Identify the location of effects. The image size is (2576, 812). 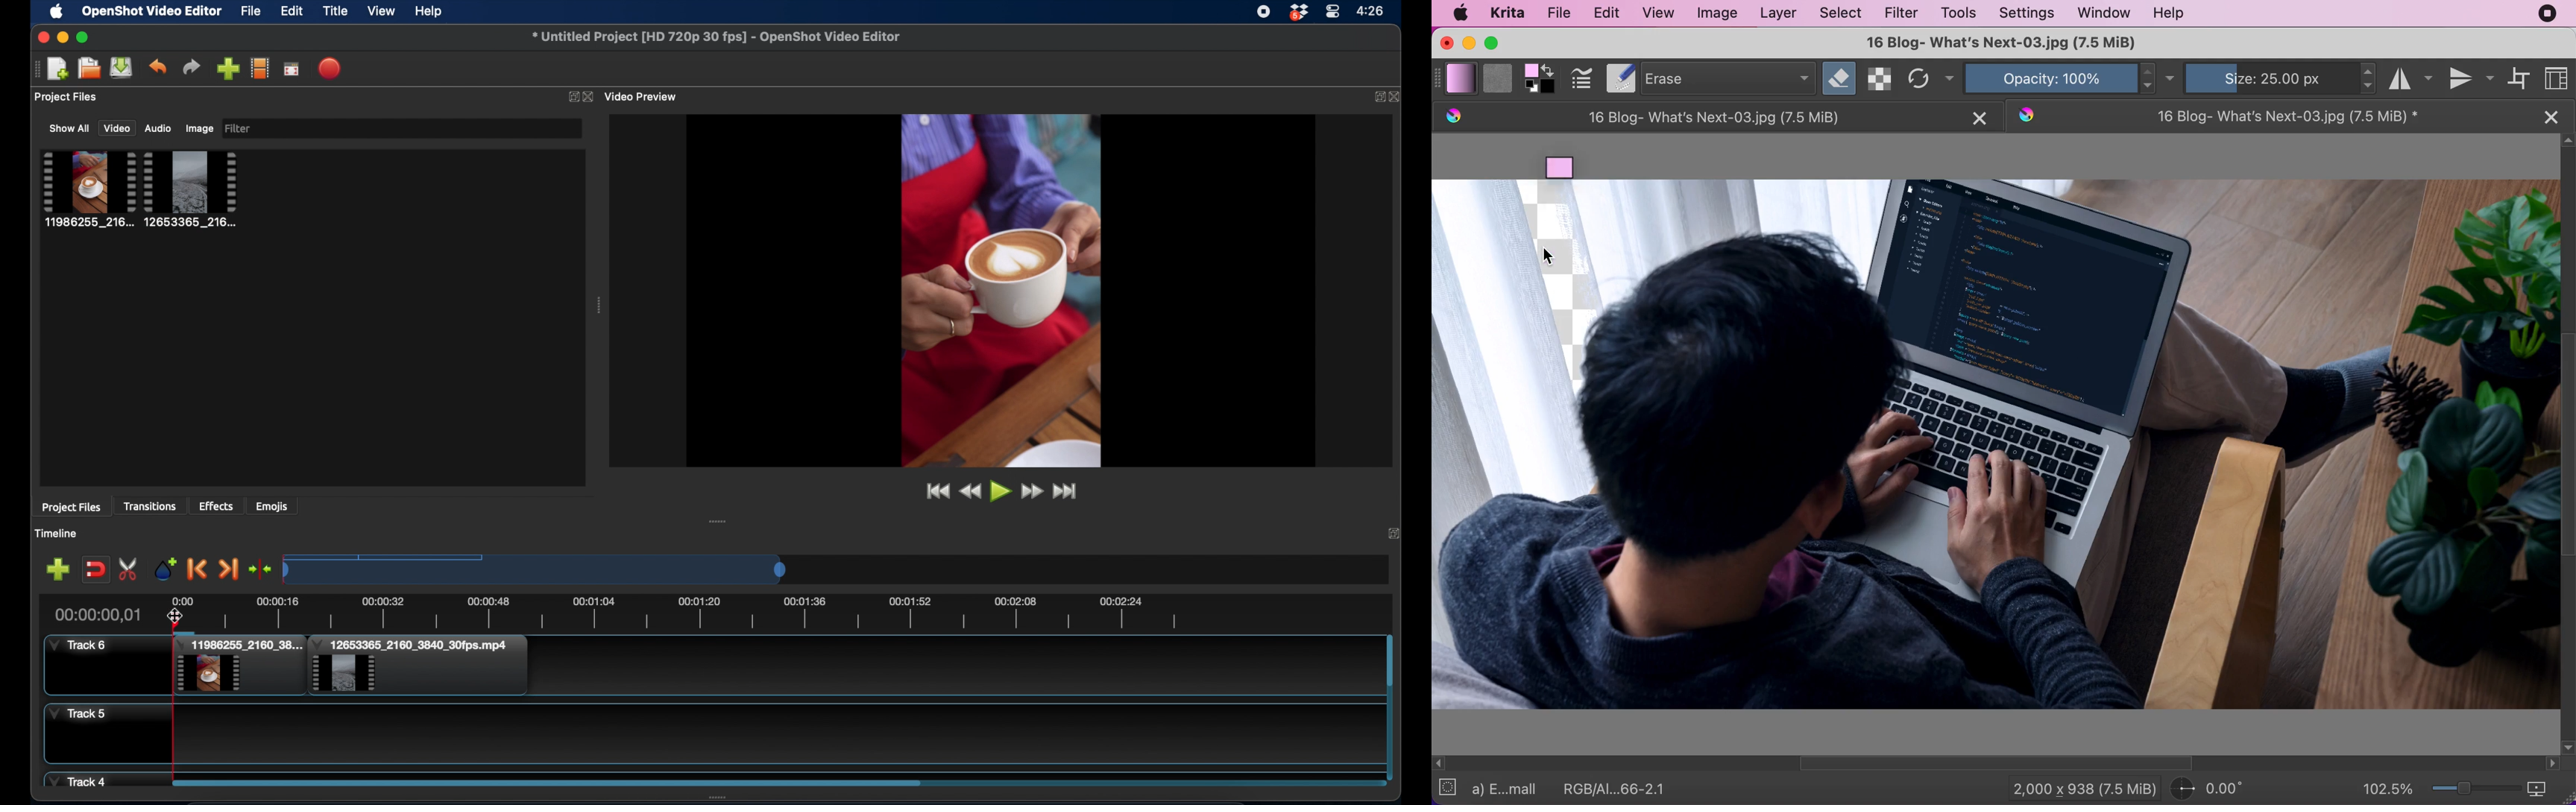
(217, 506).